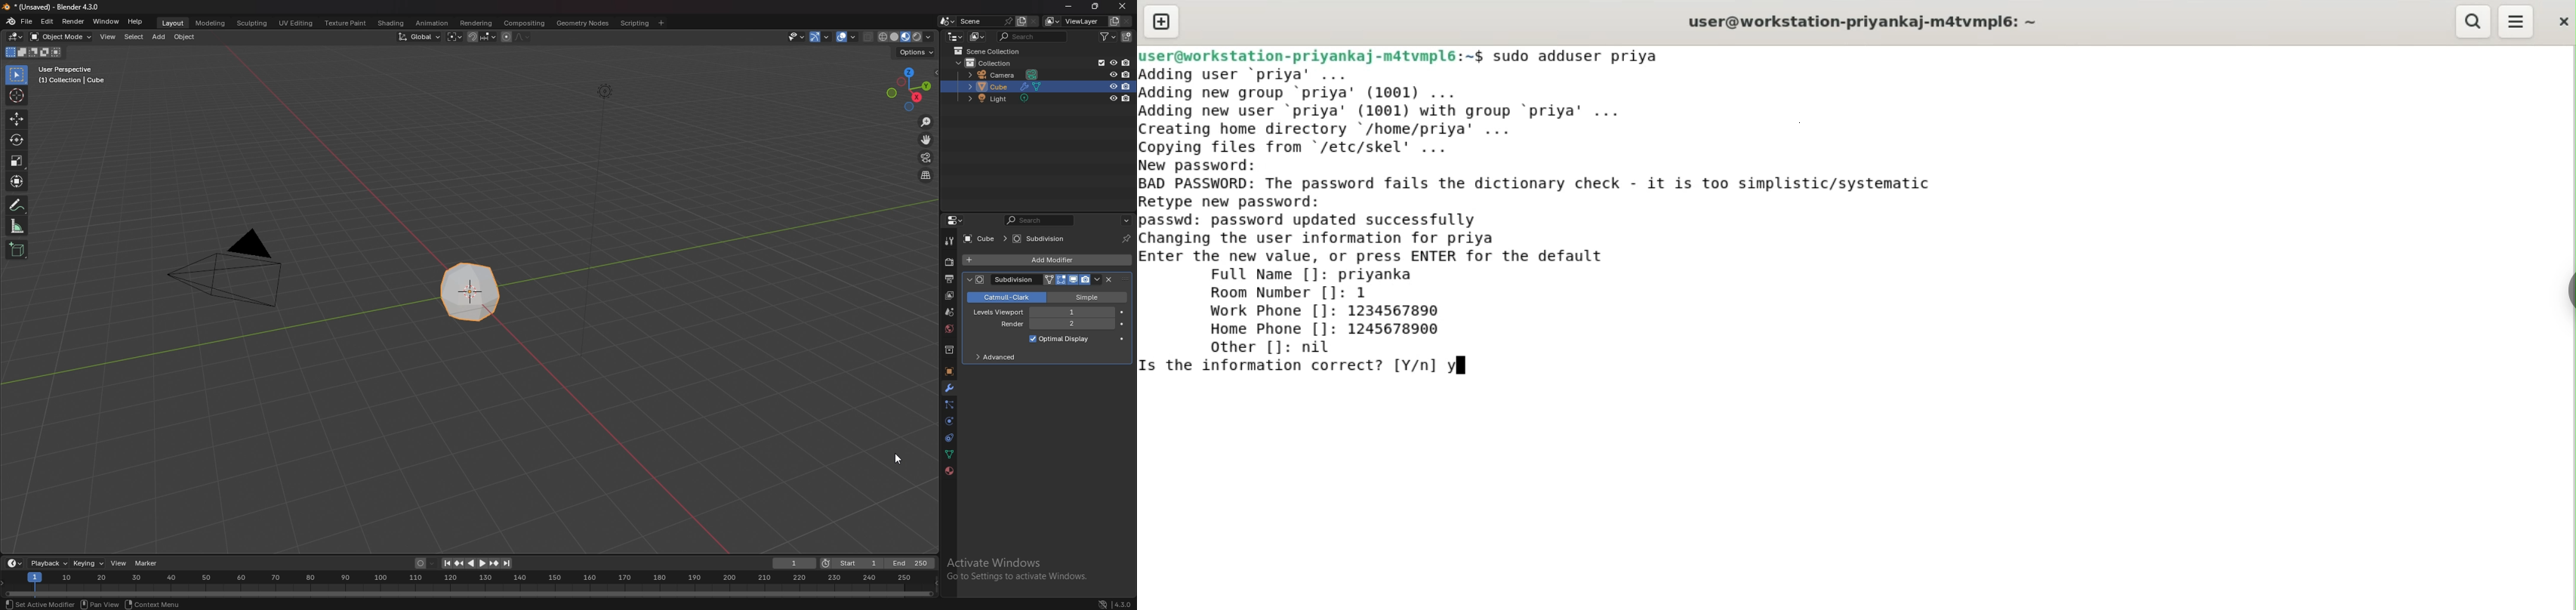 The image size is (2576, 616). Describe the element at coordinates (977, 36) in the screenshot. I see `display mode` at that location.